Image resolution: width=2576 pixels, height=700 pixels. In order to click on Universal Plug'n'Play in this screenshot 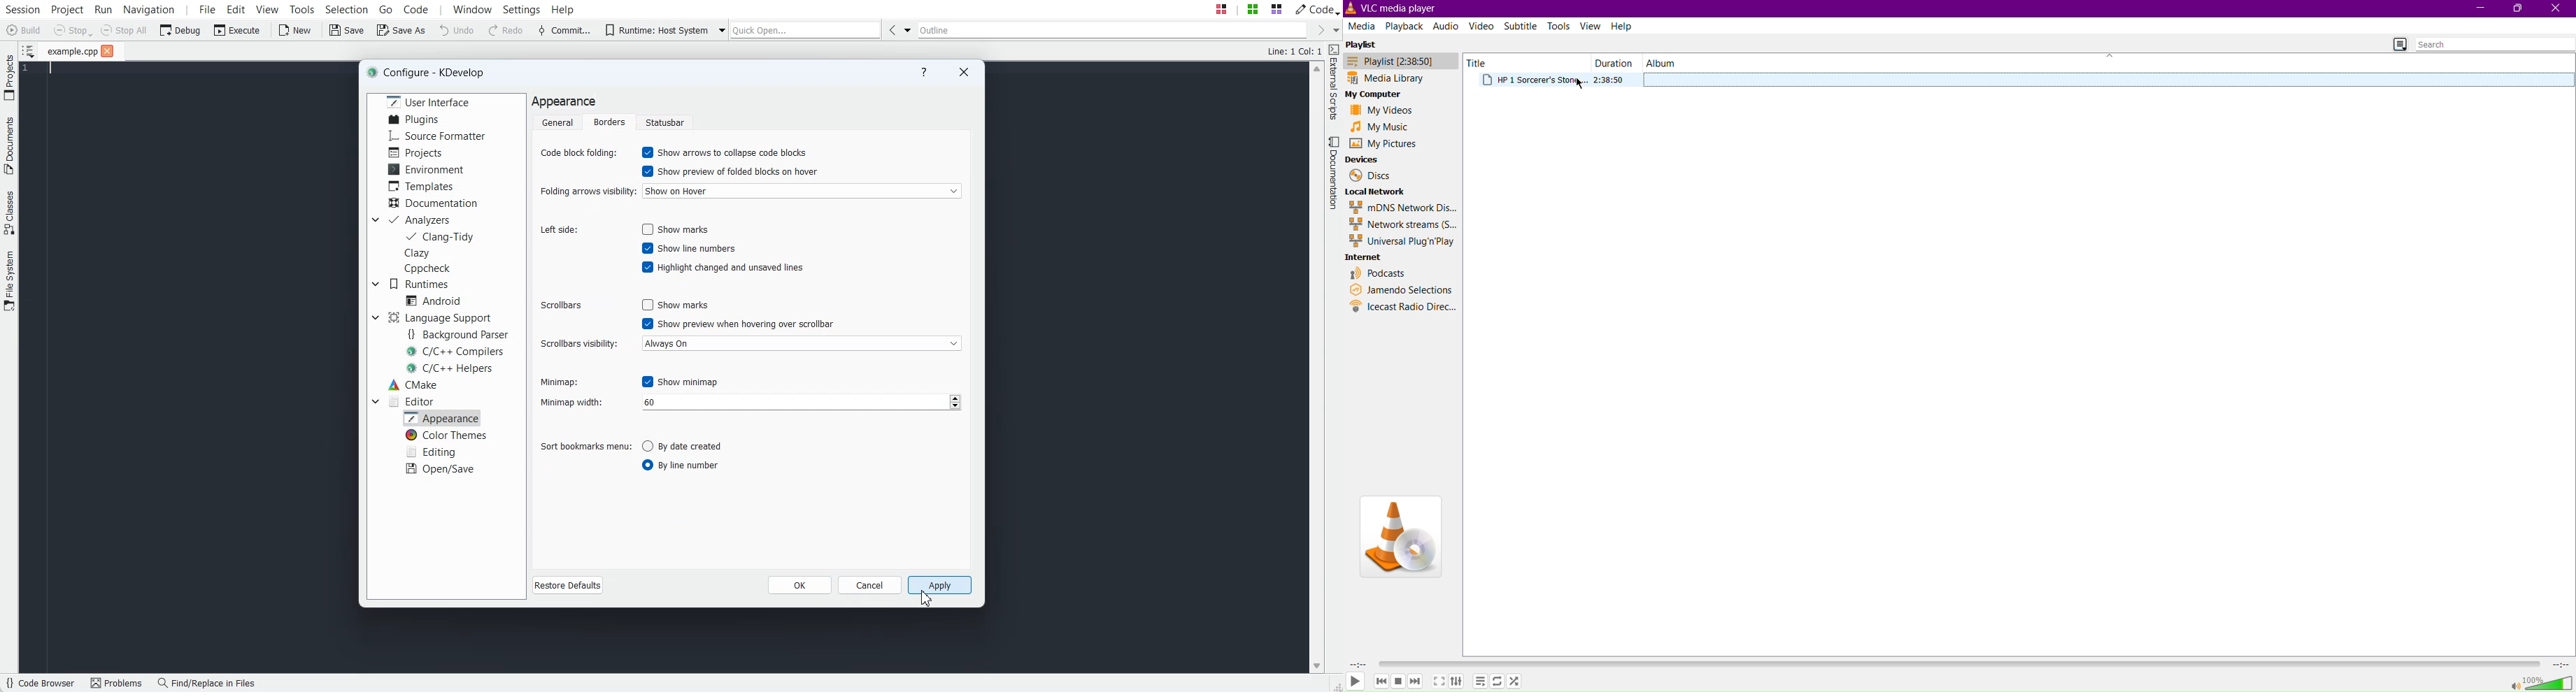, I will do `click(1401, 241)`.